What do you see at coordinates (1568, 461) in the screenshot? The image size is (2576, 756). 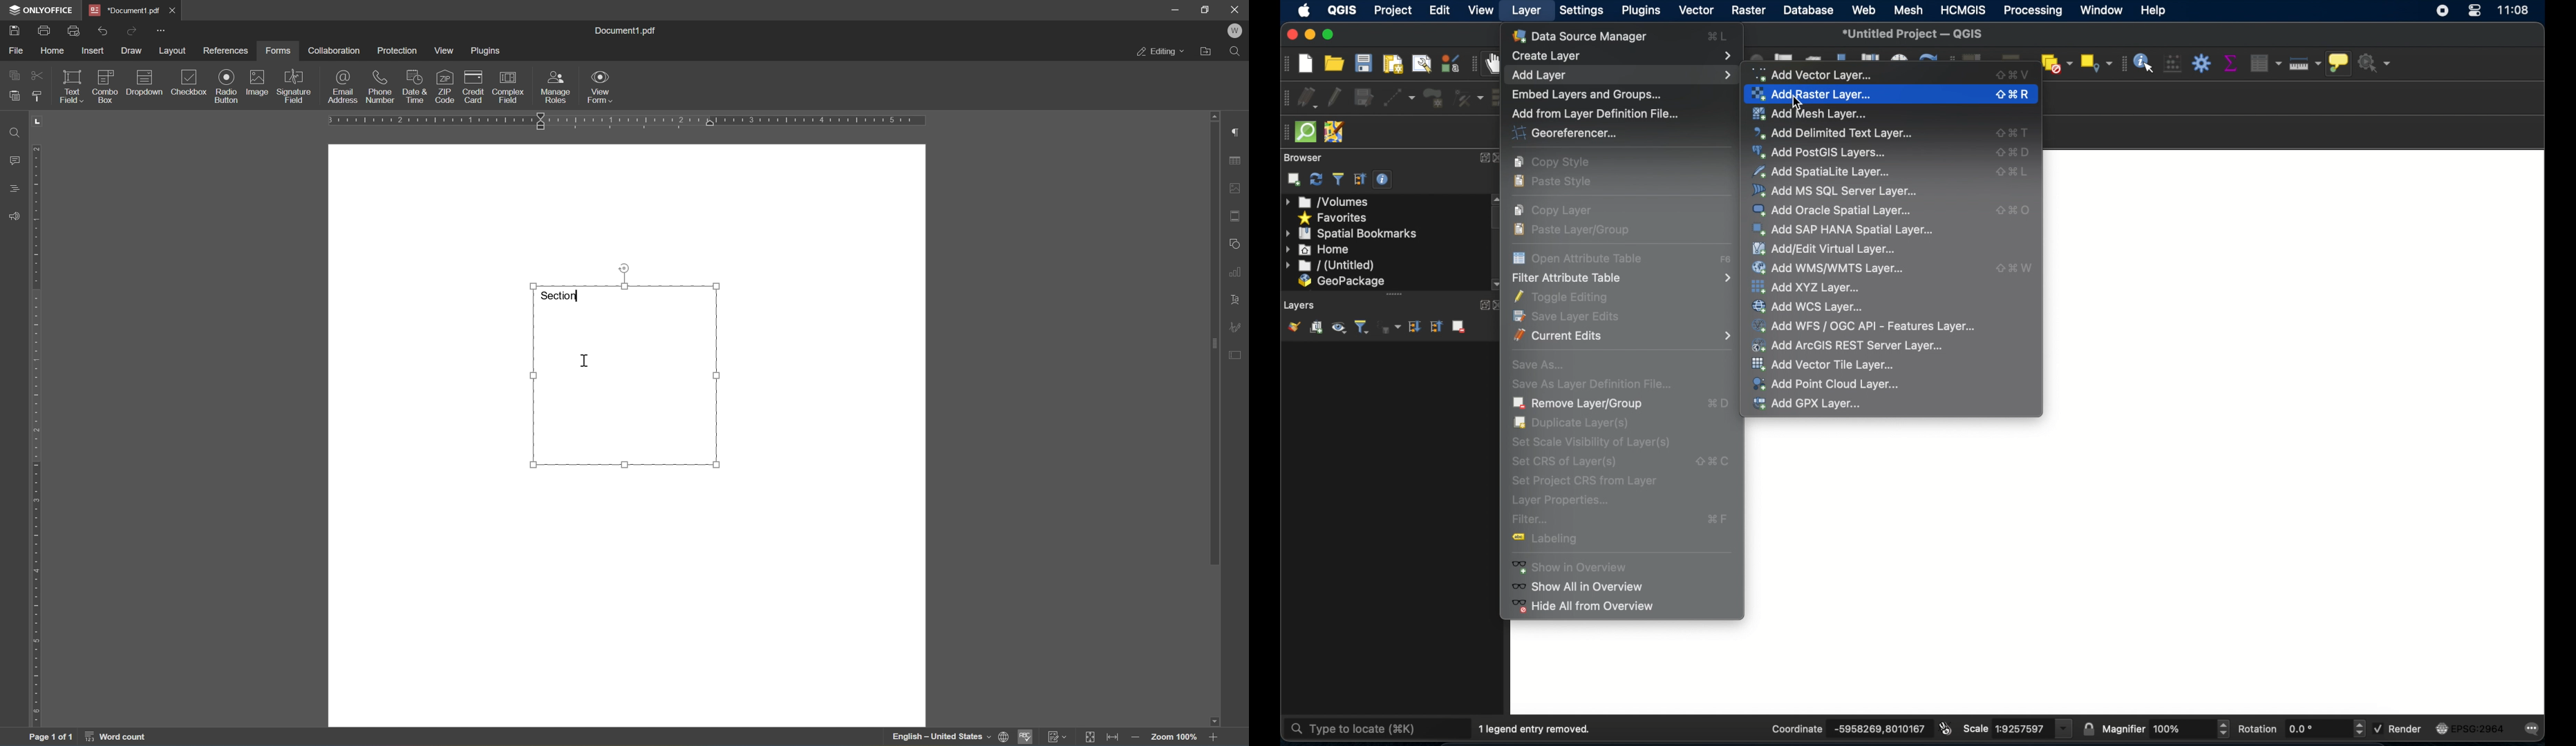 I see `set csr of layers` at bounding box center [1568, 461].